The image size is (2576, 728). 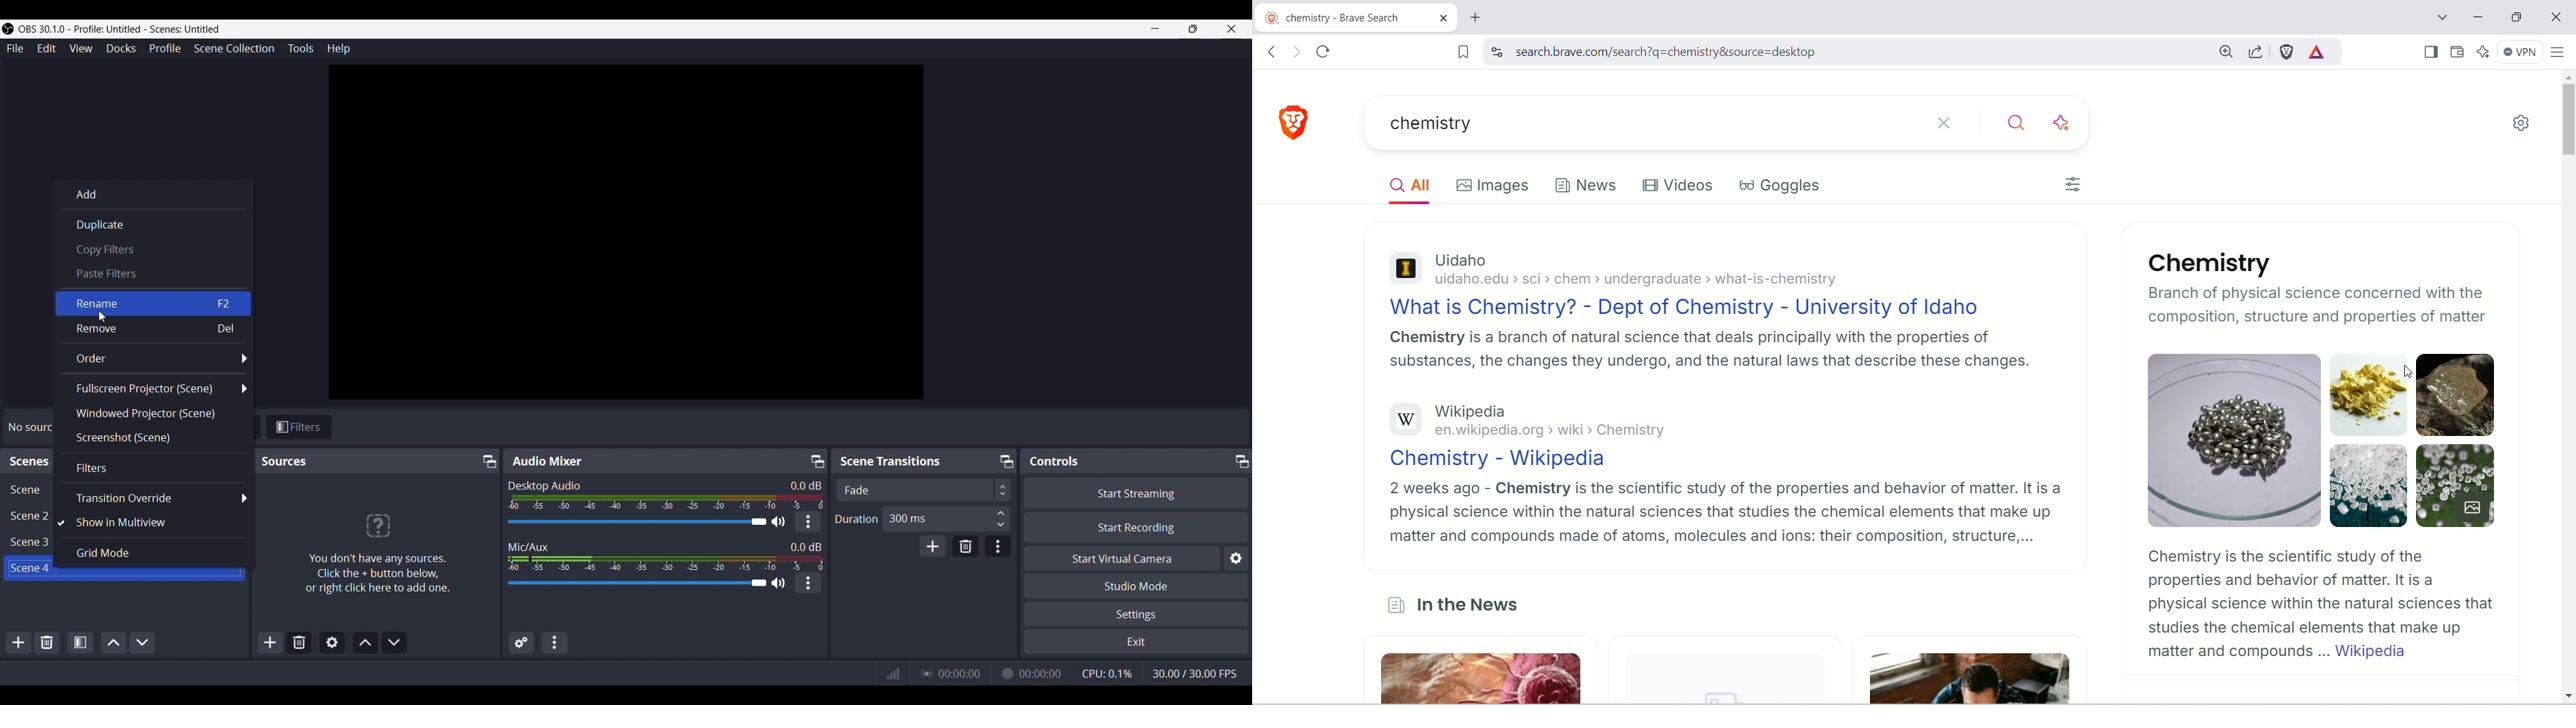 I want to click on Start Streaming, so click(x=1136, y=493).